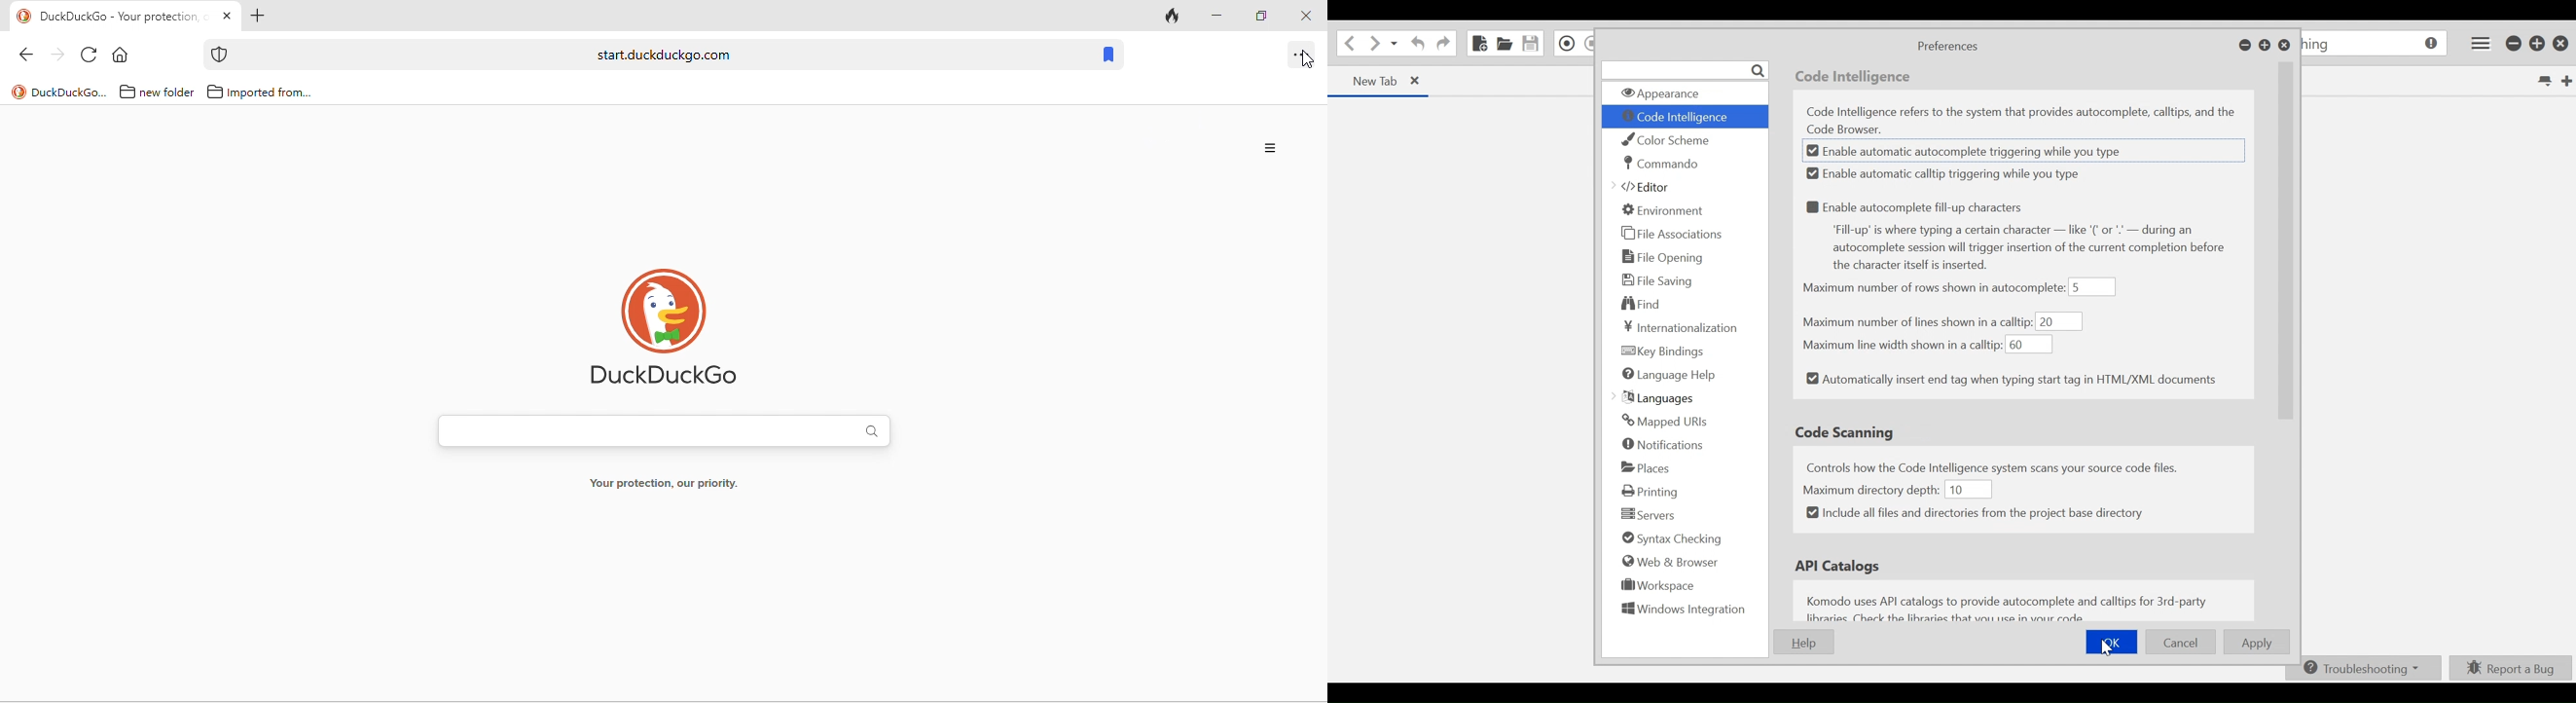  I want to click on your protection, our priority., so click(665, 484).